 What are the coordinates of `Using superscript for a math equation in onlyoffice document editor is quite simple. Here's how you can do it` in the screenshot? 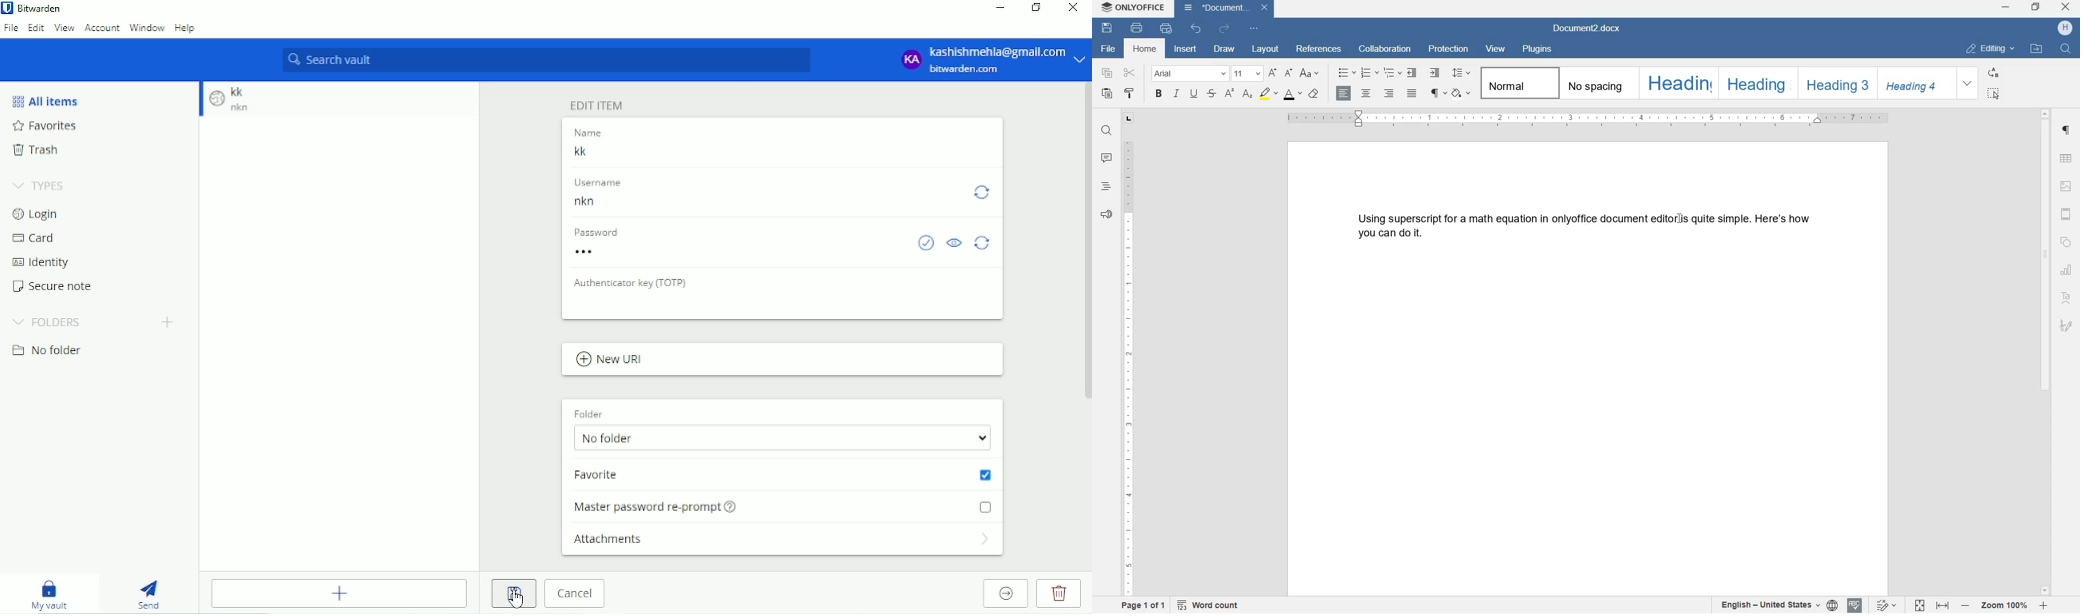 It's located at (1581, 227).